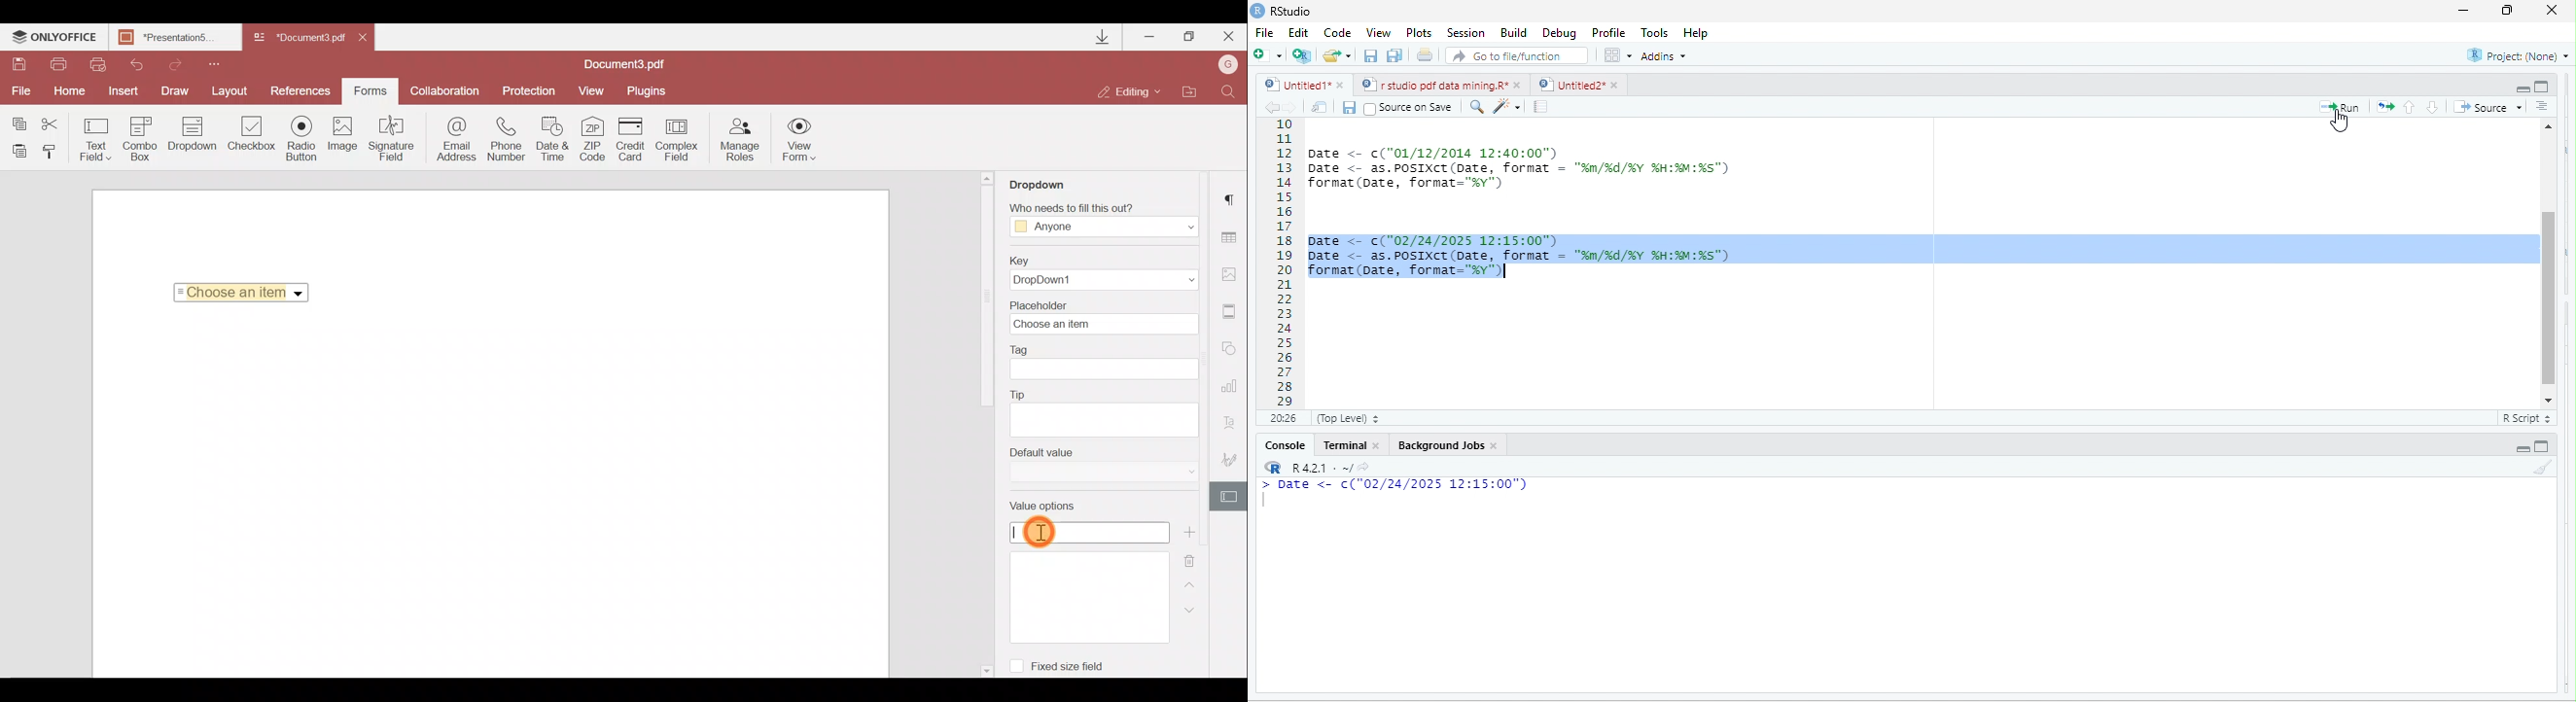 The height and width of the screenshot is (728, 2576). Describe the element at coordinates (1275, 468) in the screenshot. I see `rs studio logo` at that location.